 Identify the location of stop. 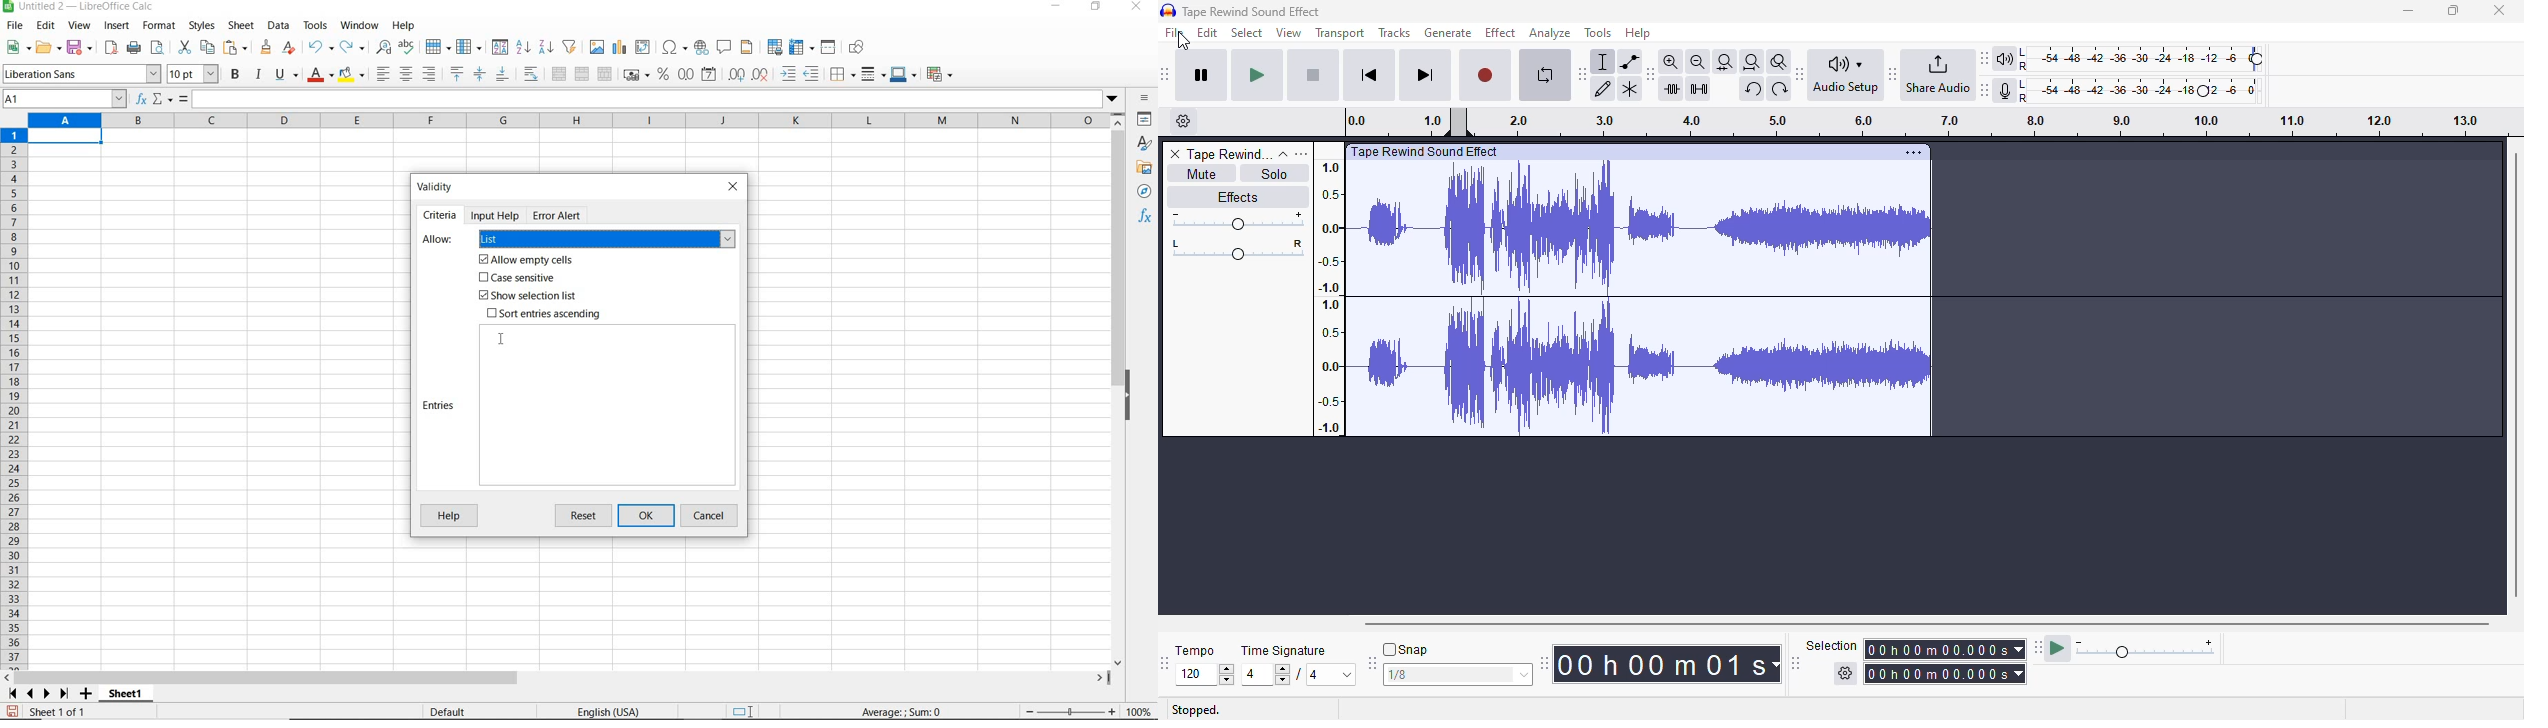
(1314, 76).